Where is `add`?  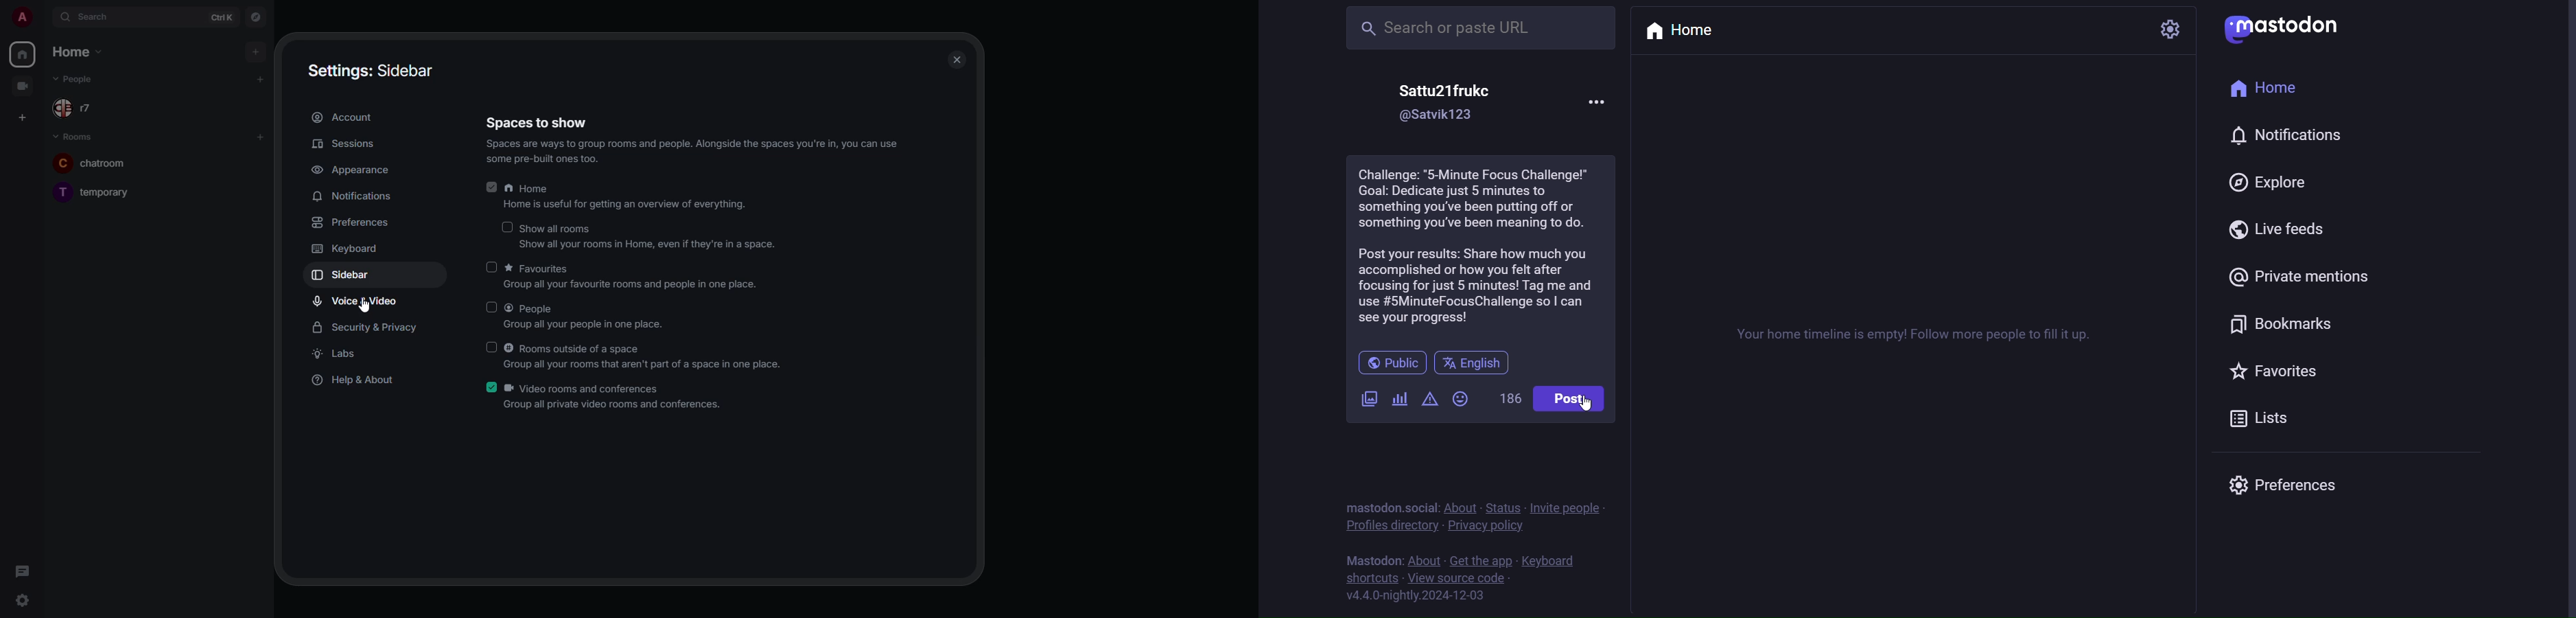
add is located at coordinates (260, 136).